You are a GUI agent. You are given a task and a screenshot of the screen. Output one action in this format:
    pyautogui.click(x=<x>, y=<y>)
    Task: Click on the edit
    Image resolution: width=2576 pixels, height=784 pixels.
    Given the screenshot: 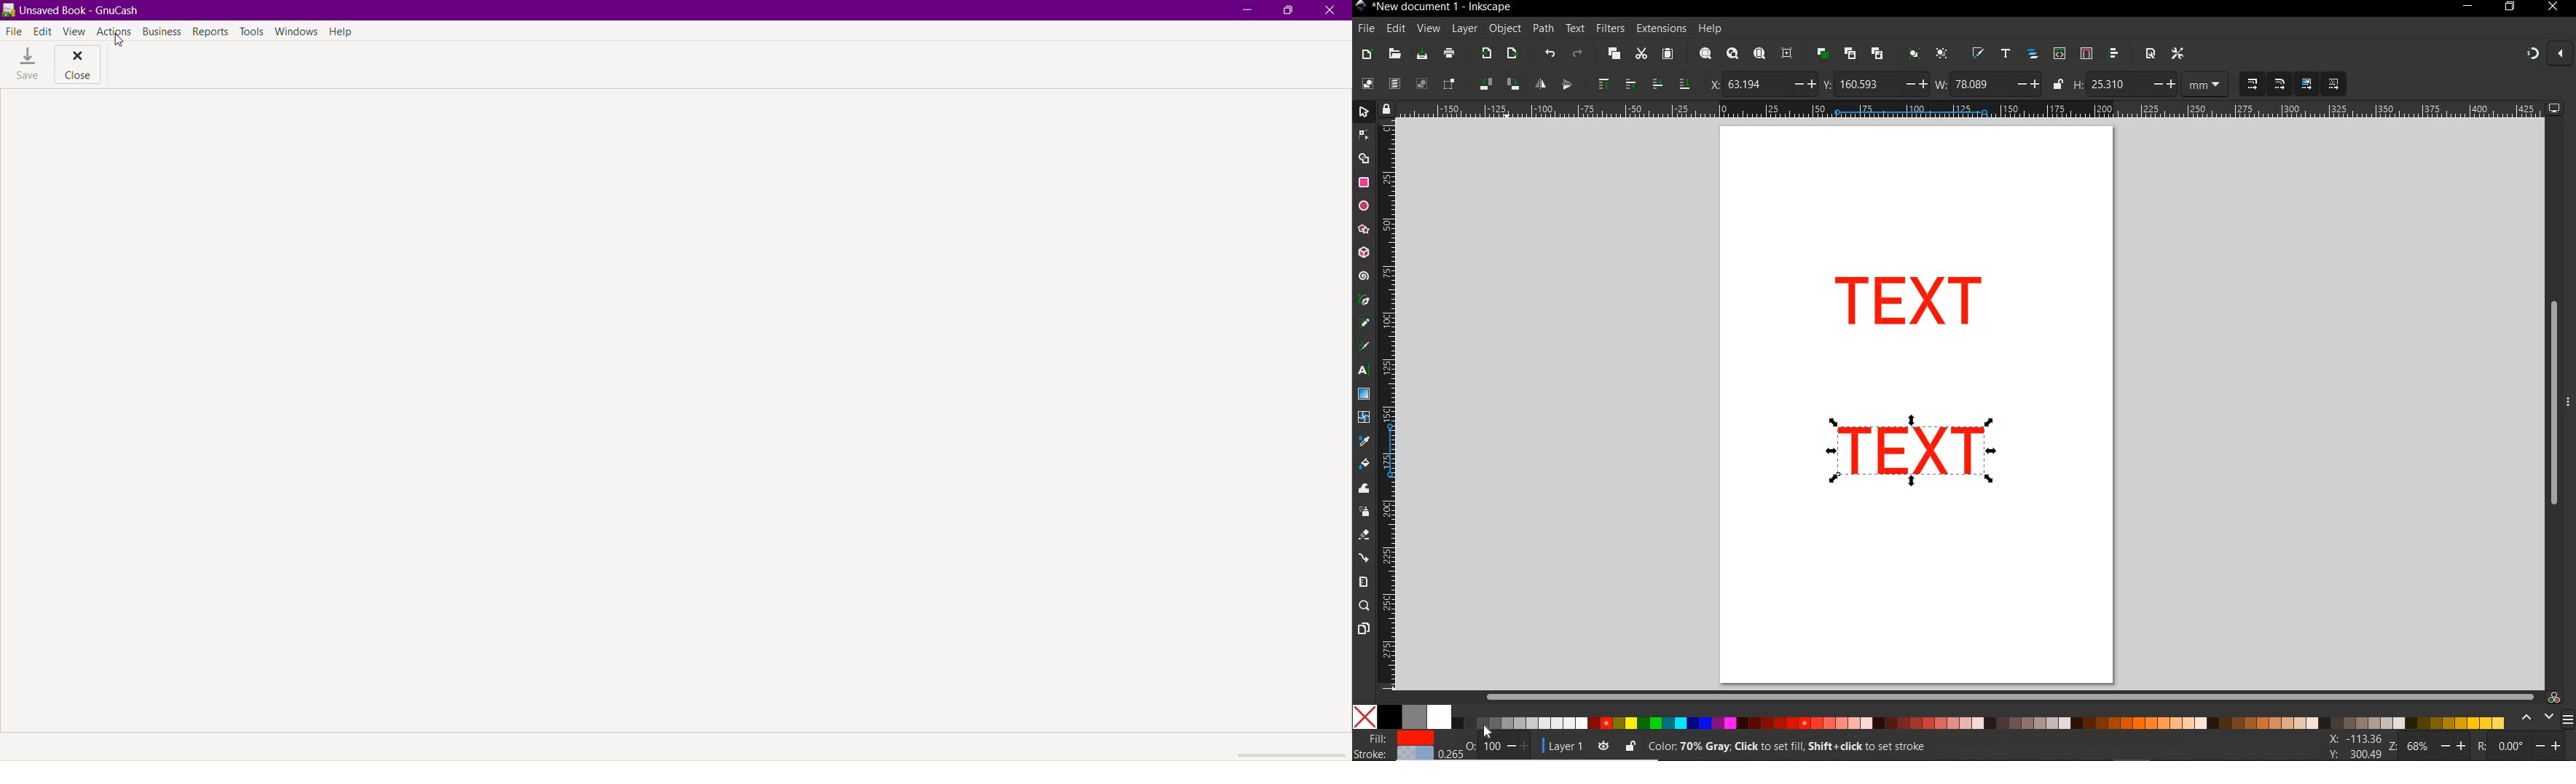 What is the action you would take?
    pyautogui.click(x=1395, y=28)
    